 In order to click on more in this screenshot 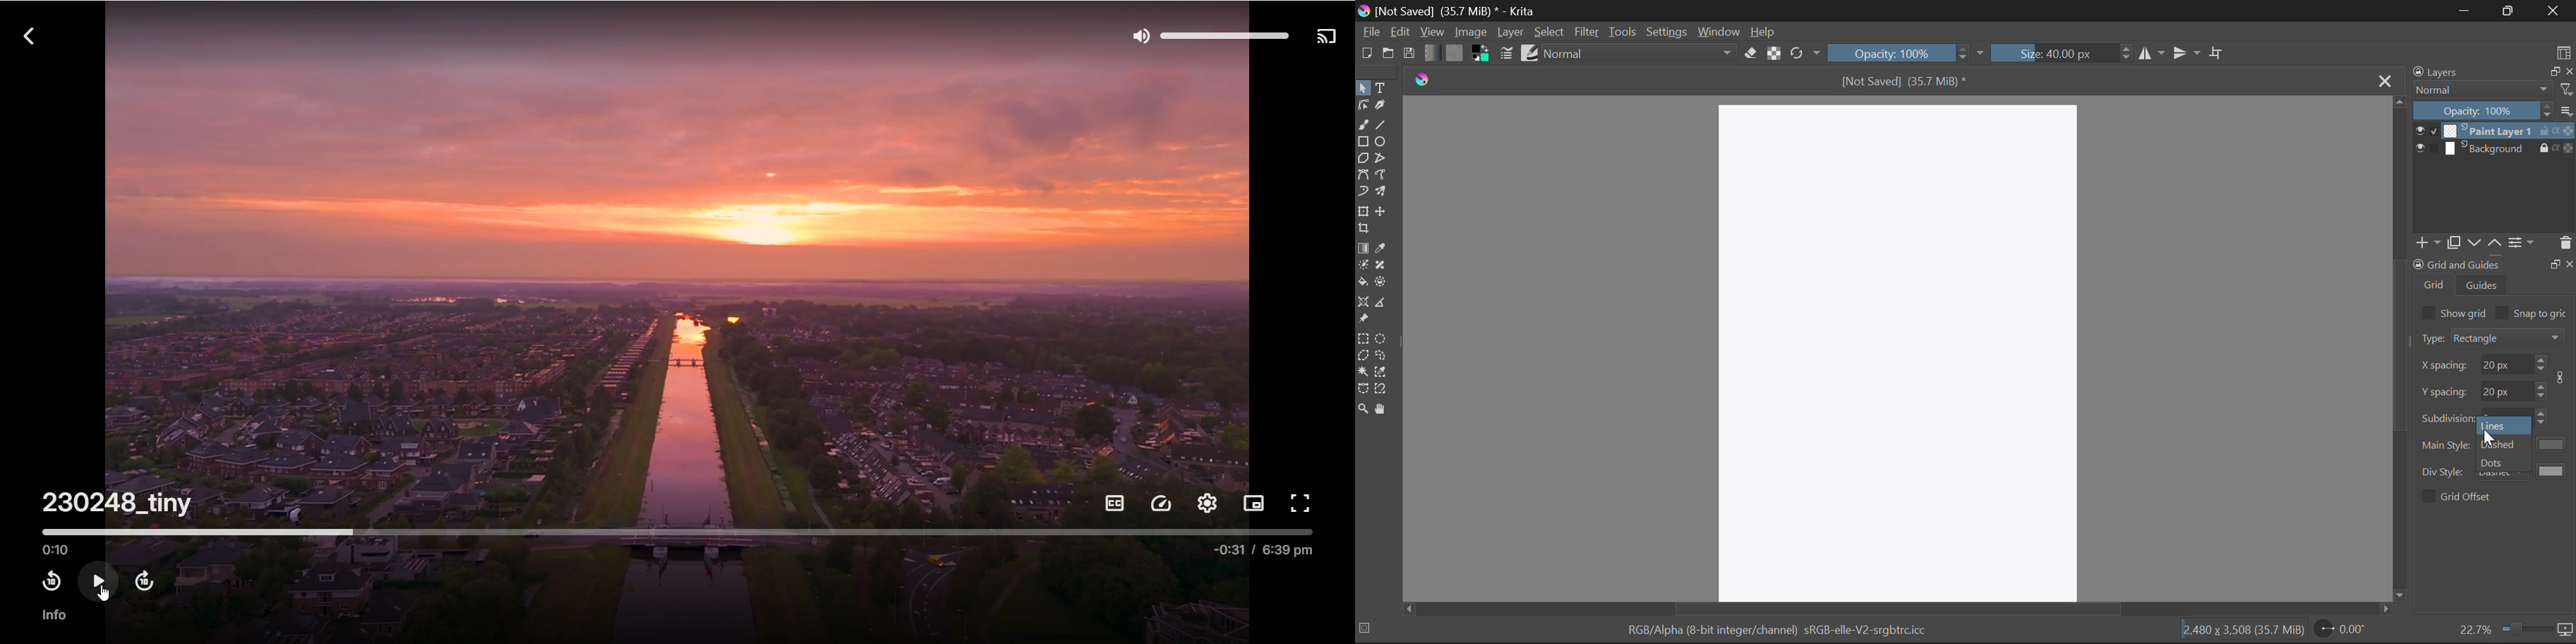, I will do `click(2567, 110)`.